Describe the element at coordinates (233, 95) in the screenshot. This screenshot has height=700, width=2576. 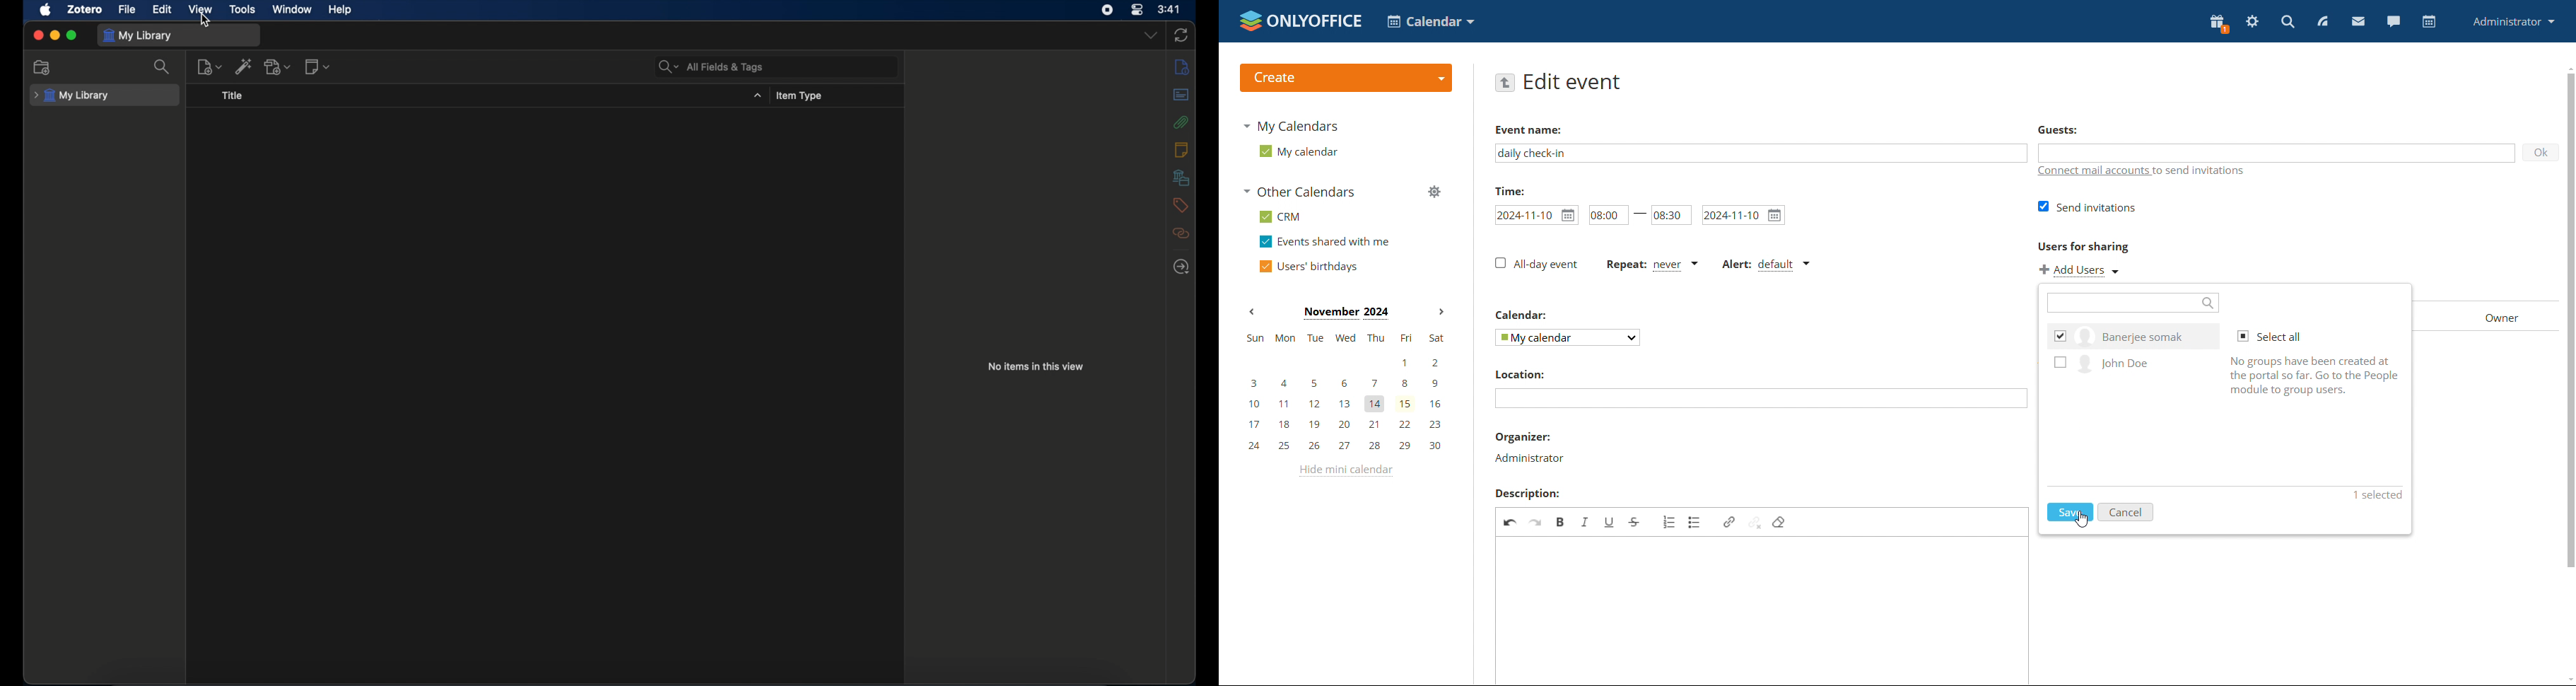
I see `title` at that location.